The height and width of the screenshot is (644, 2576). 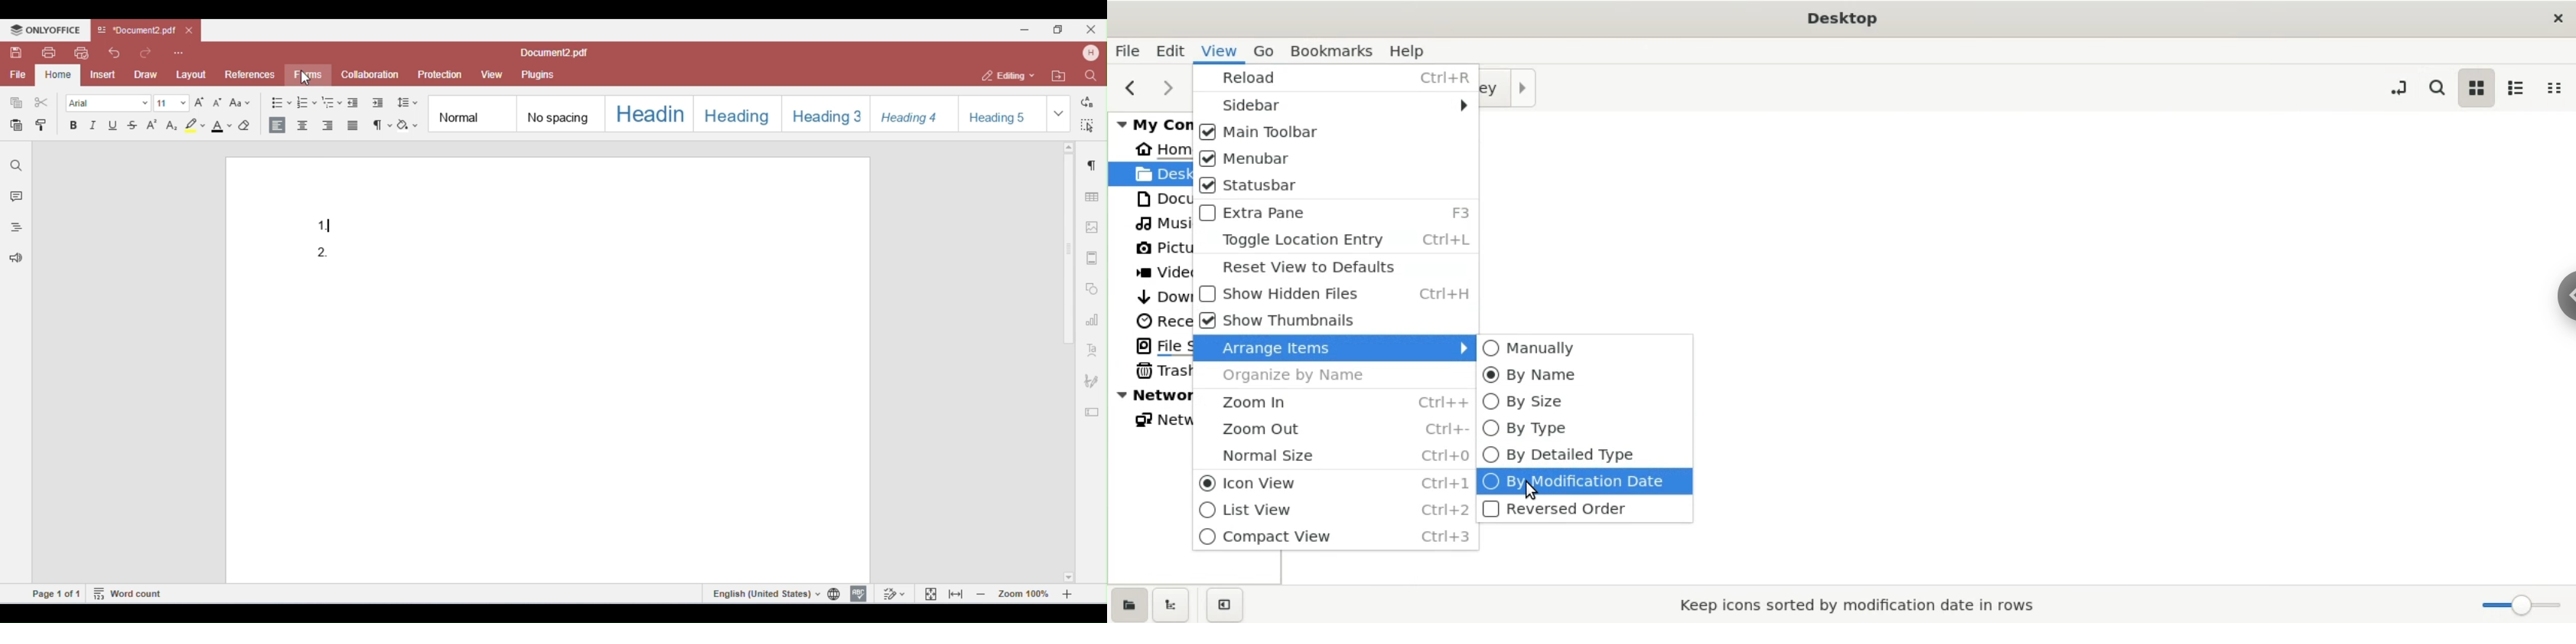 What do you see at coordinates (764, 593) in the screenshot?
I see `set text language` at bounding box center [764, 593].